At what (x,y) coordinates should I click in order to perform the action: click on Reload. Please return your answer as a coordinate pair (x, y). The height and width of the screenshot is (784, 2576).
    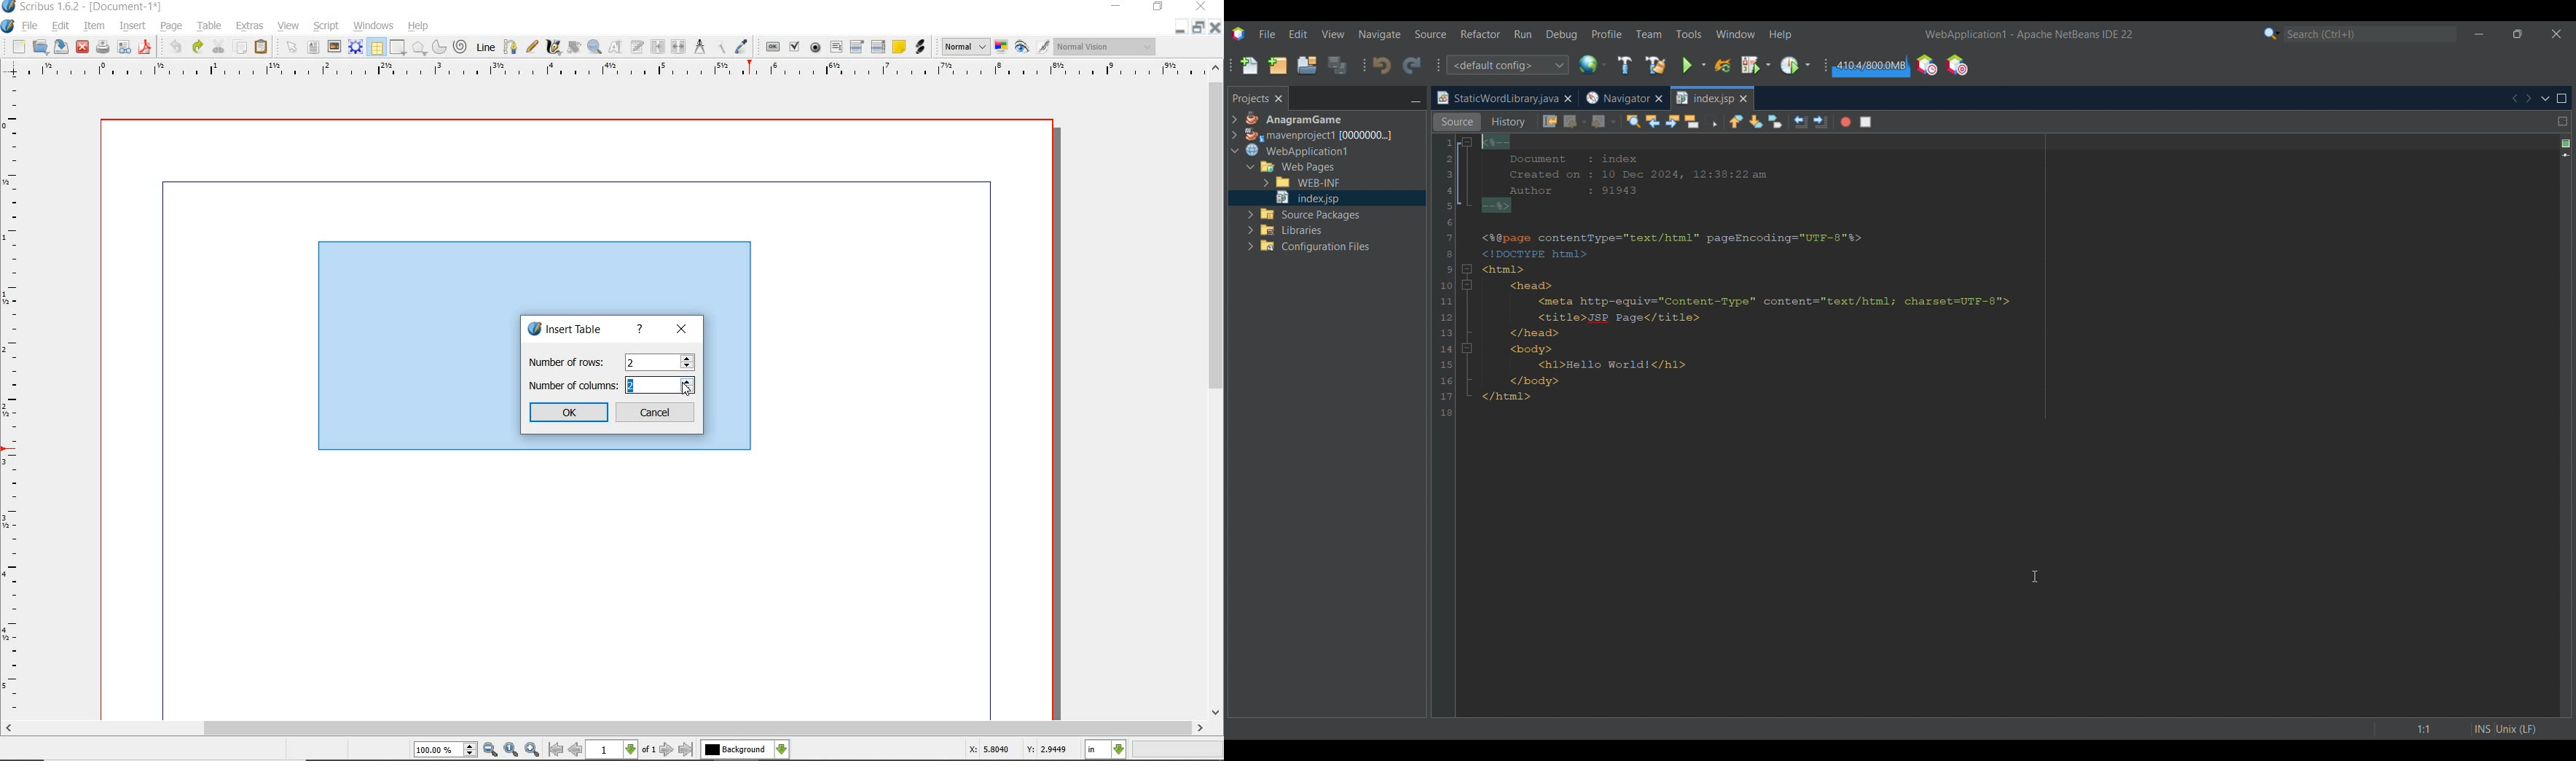
    Looking at the image, I should click on (1722, 66).